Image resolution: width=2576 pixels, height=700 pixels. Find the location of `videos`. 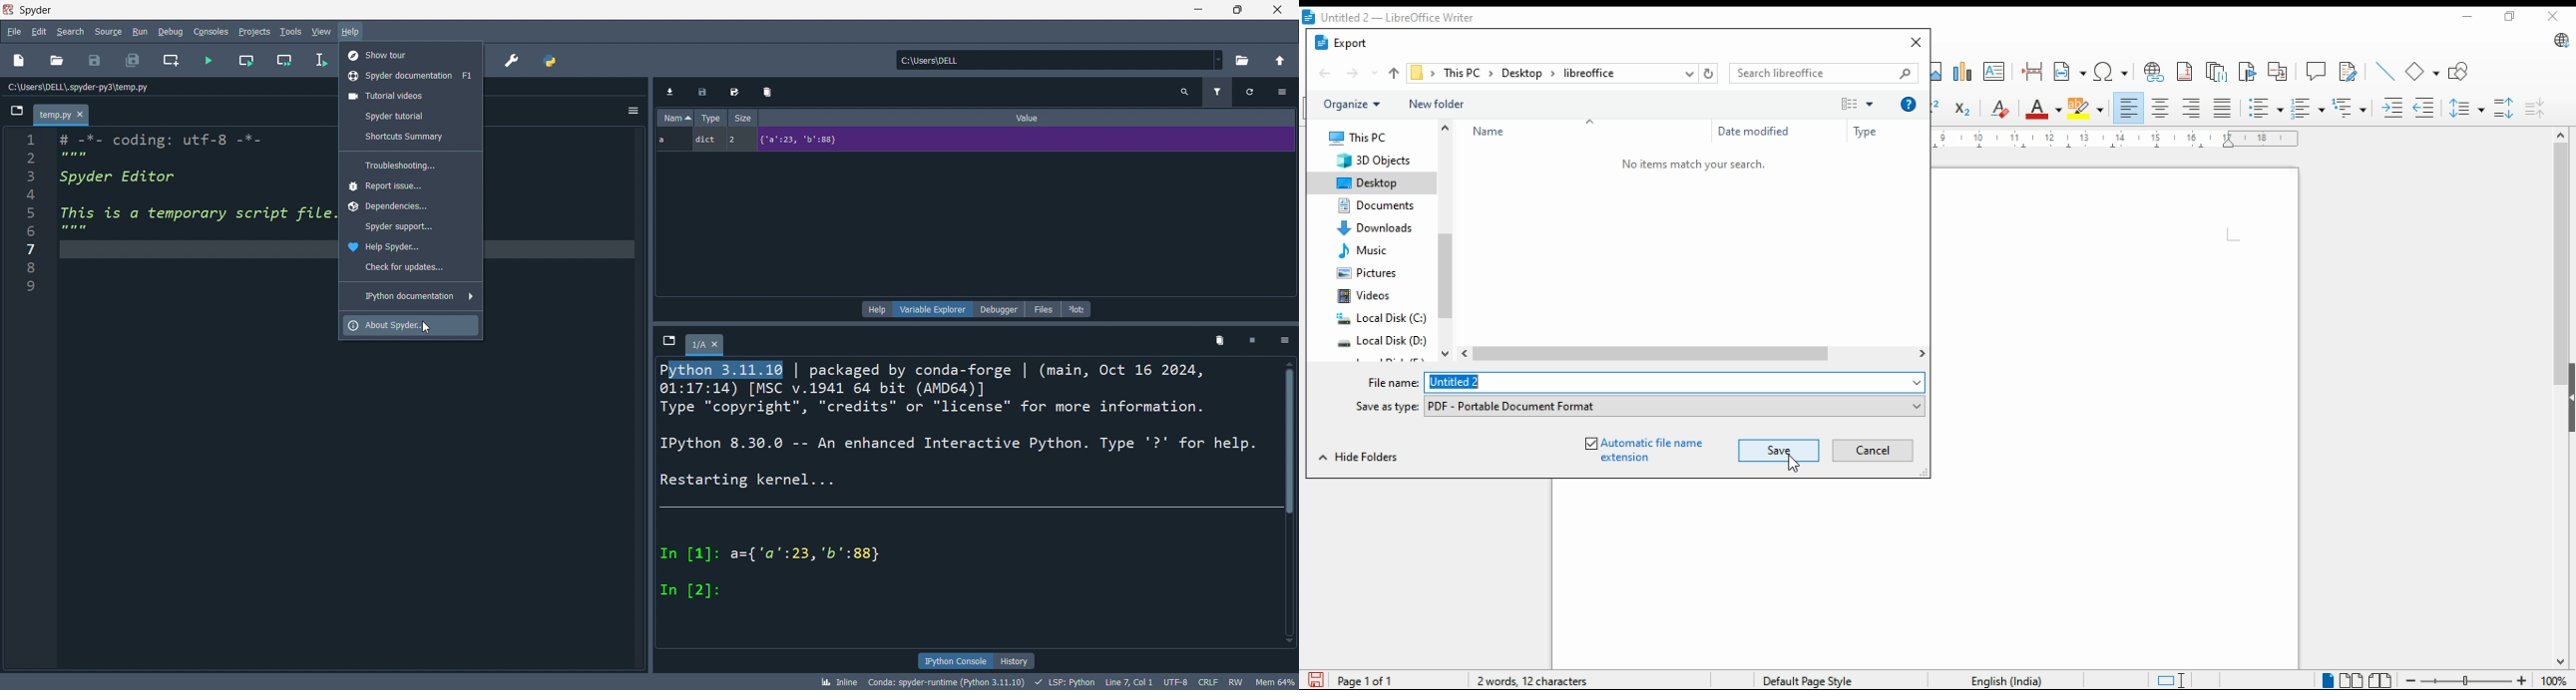

videos is located at coordinates (1366, 297).